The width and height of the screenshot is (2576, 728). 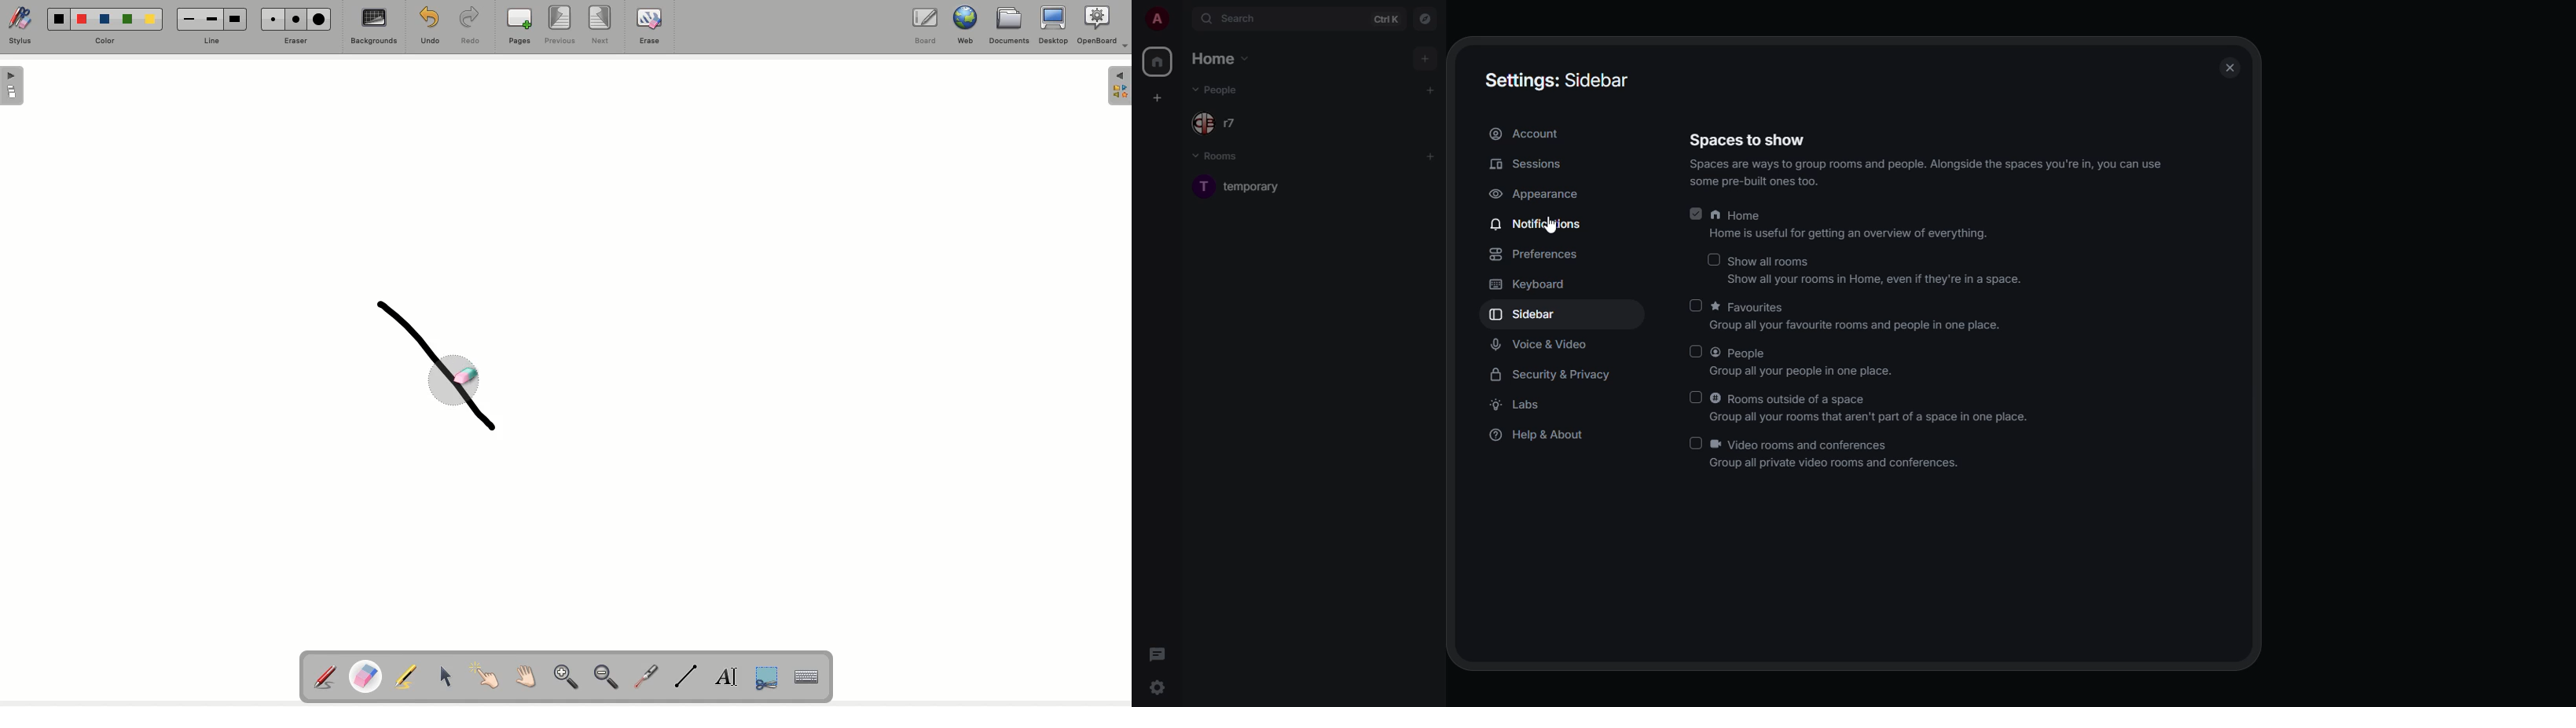 What do you see at coordinates (1119, 87) in the screenshot?
I see `Menu` at bounding box center [1119, 87].